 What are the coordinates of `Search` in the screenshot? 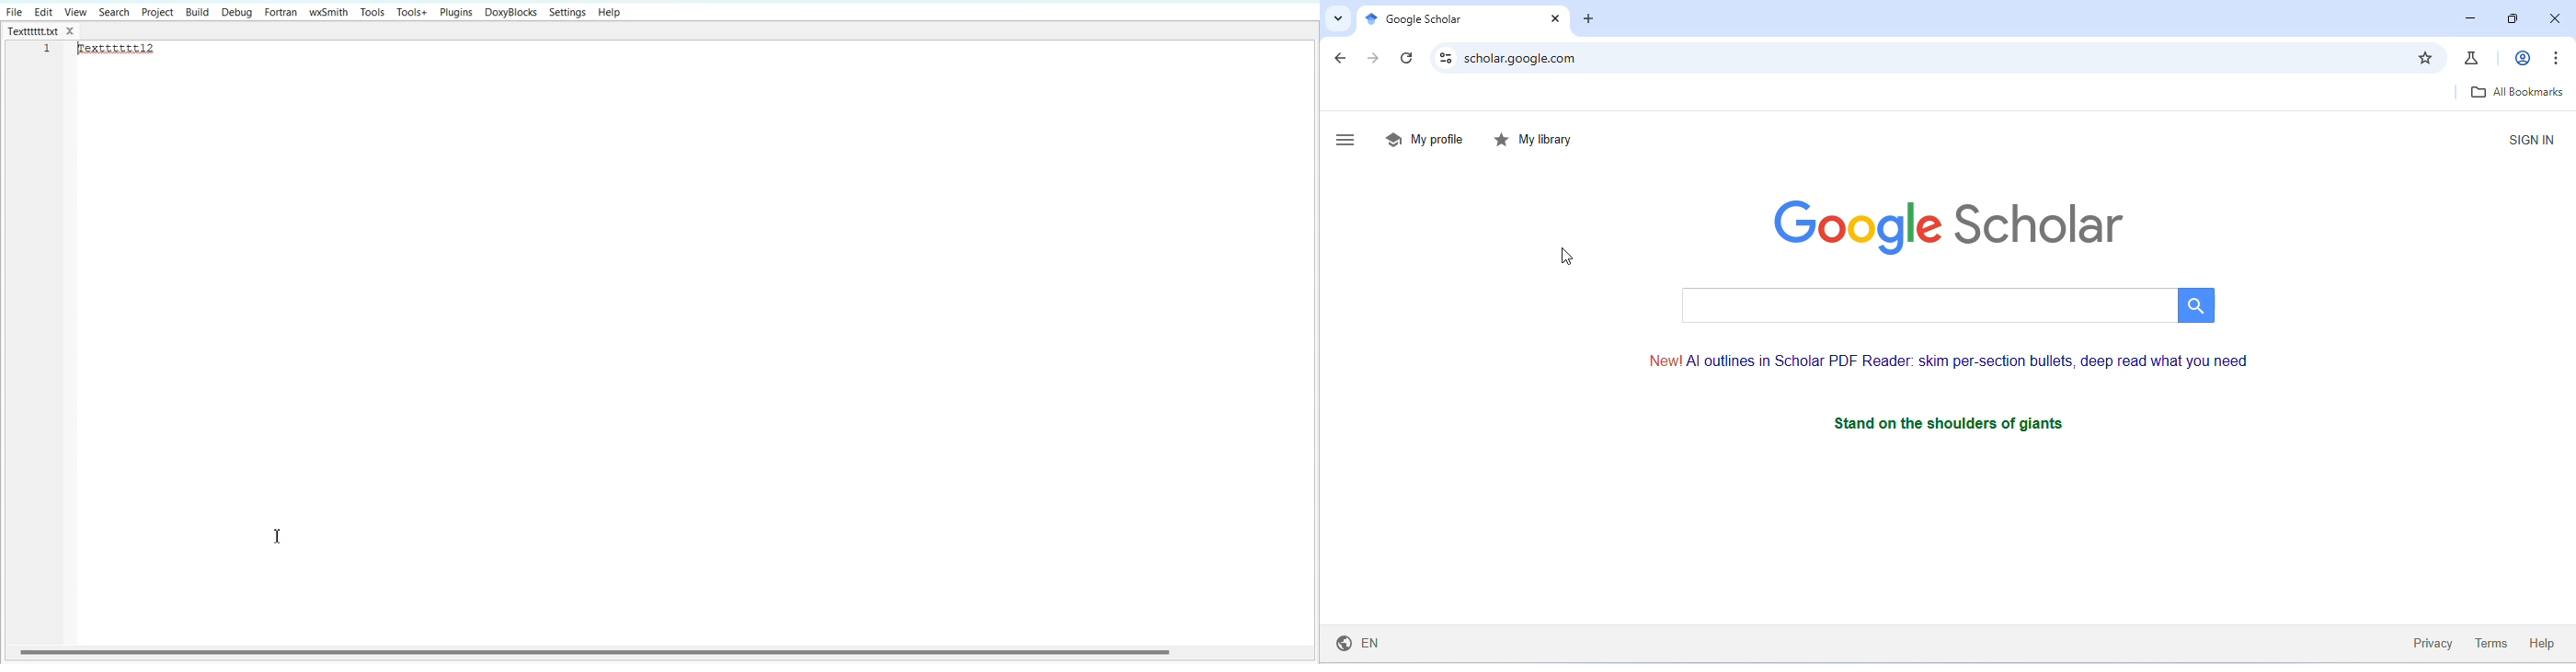 It's located at (115, 12).